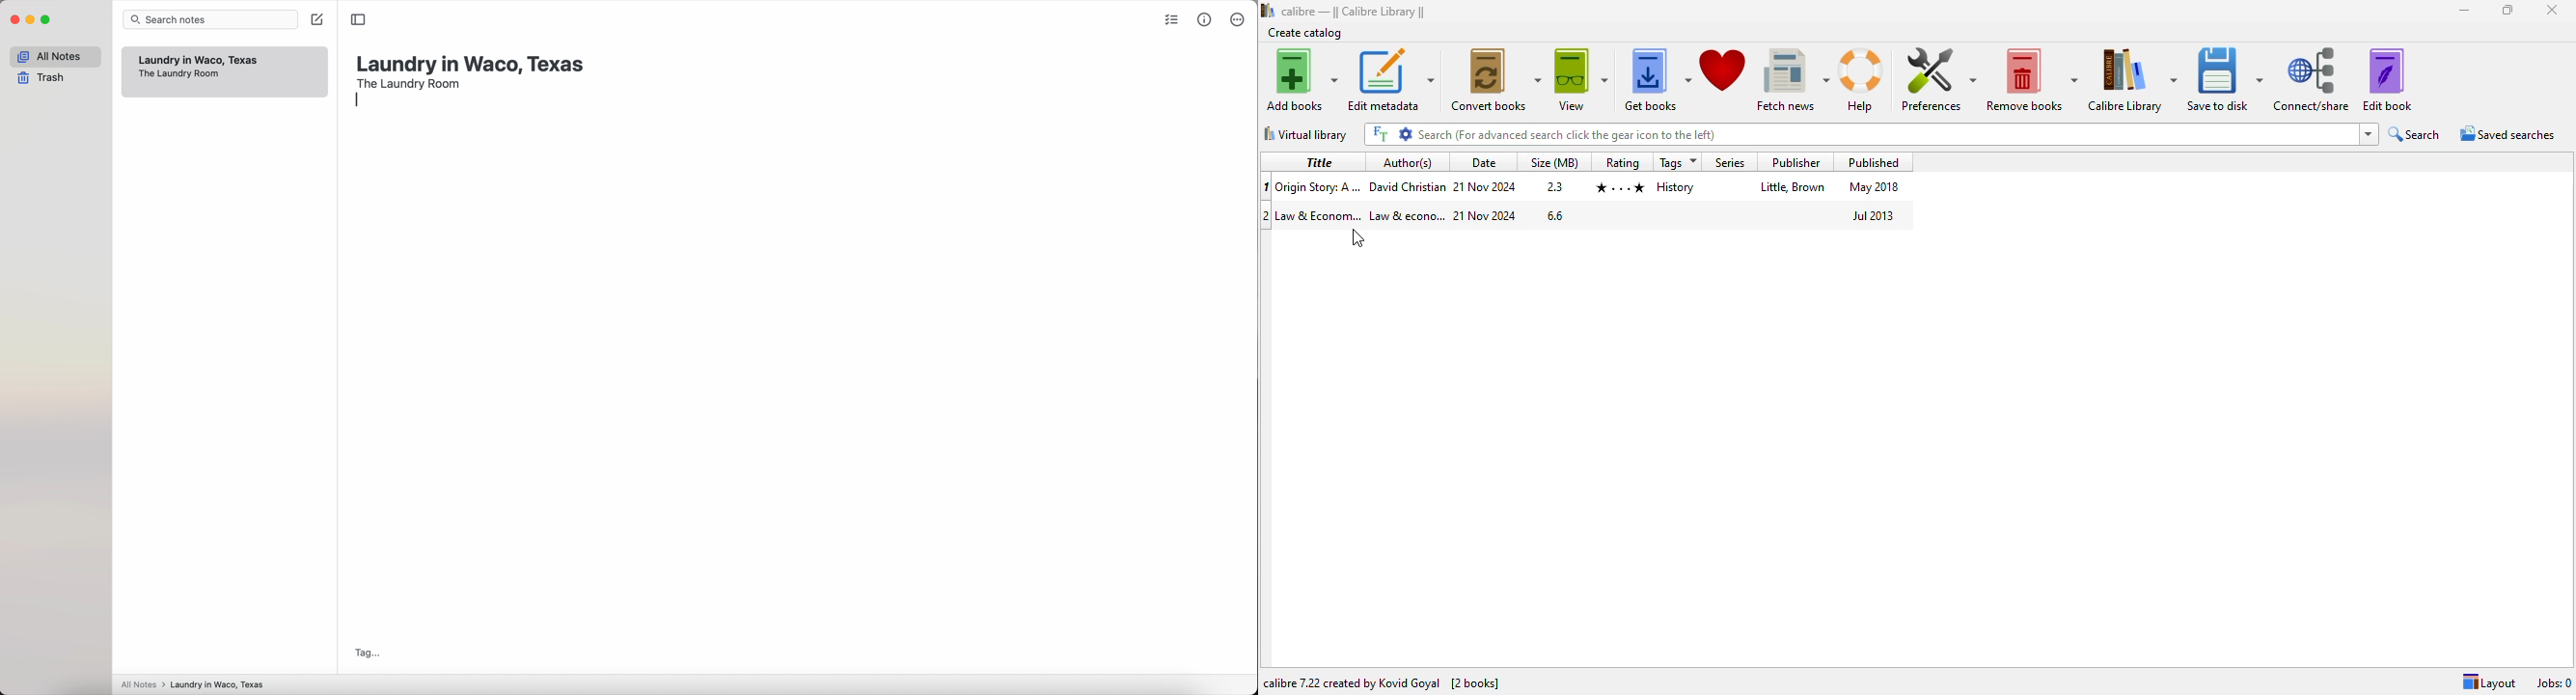 Image resolution: width=2576 pixels, height=700 pixels. Describe the element at coordinates (320, 22) in the screenshot. I see `click on create note` at that location.